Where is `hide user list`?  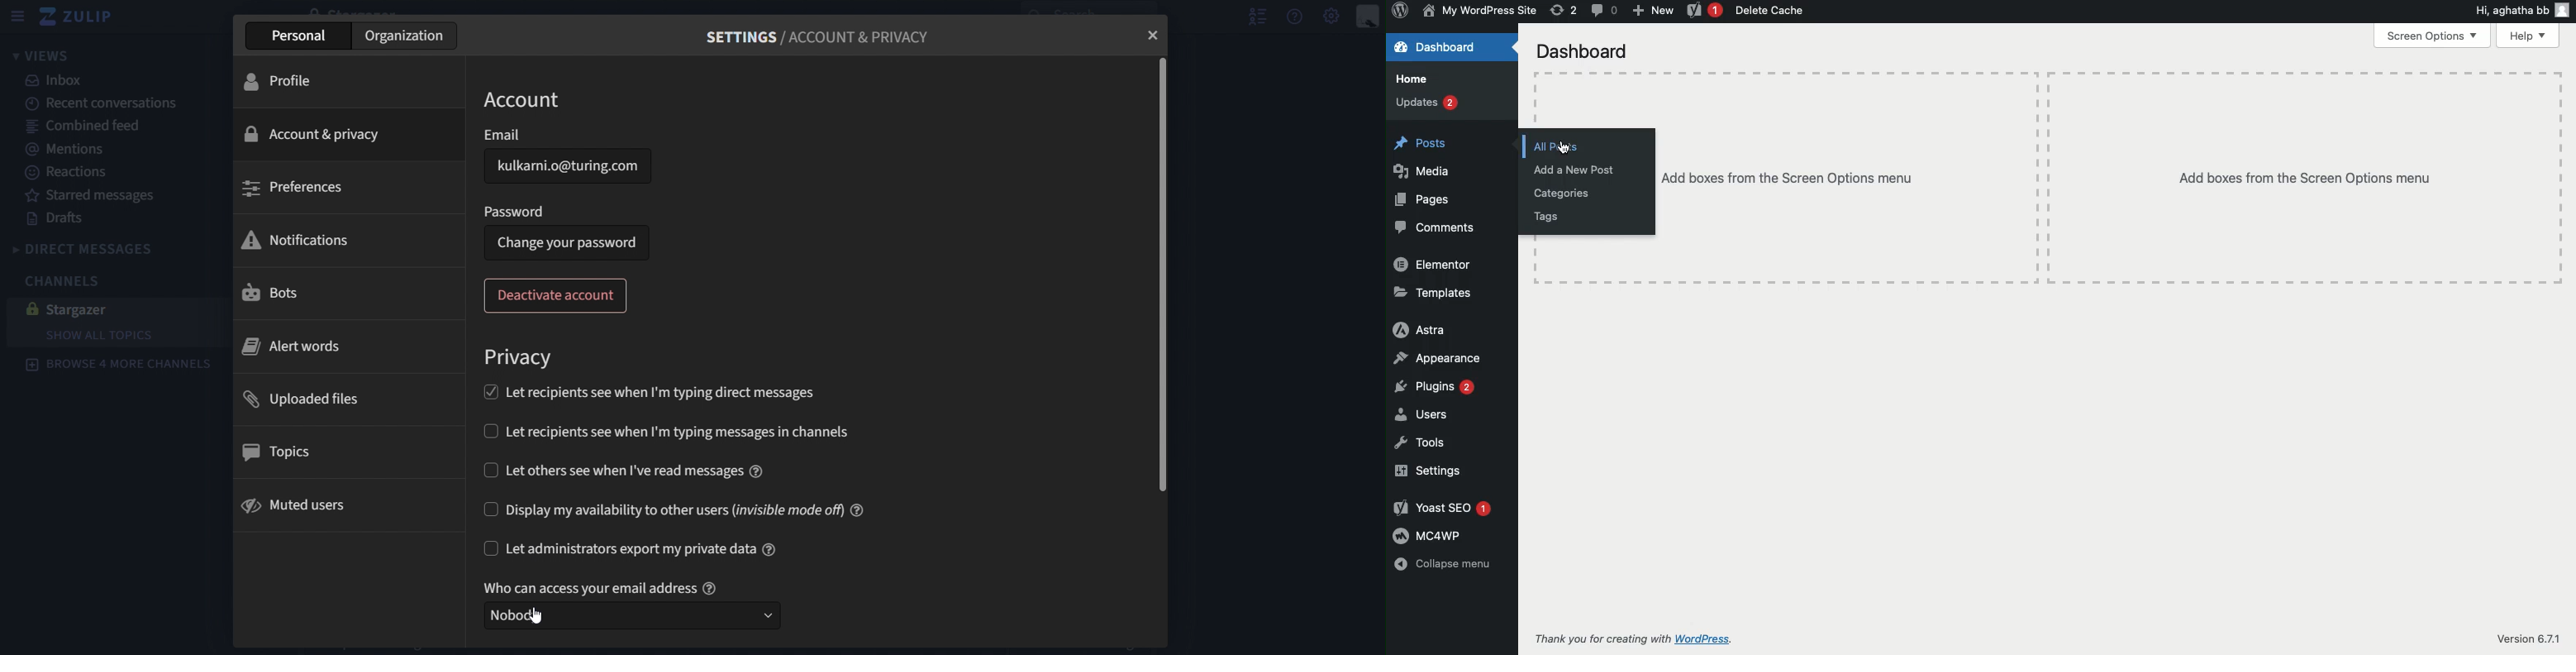 hide user list is located at coordinates (1253, 17).